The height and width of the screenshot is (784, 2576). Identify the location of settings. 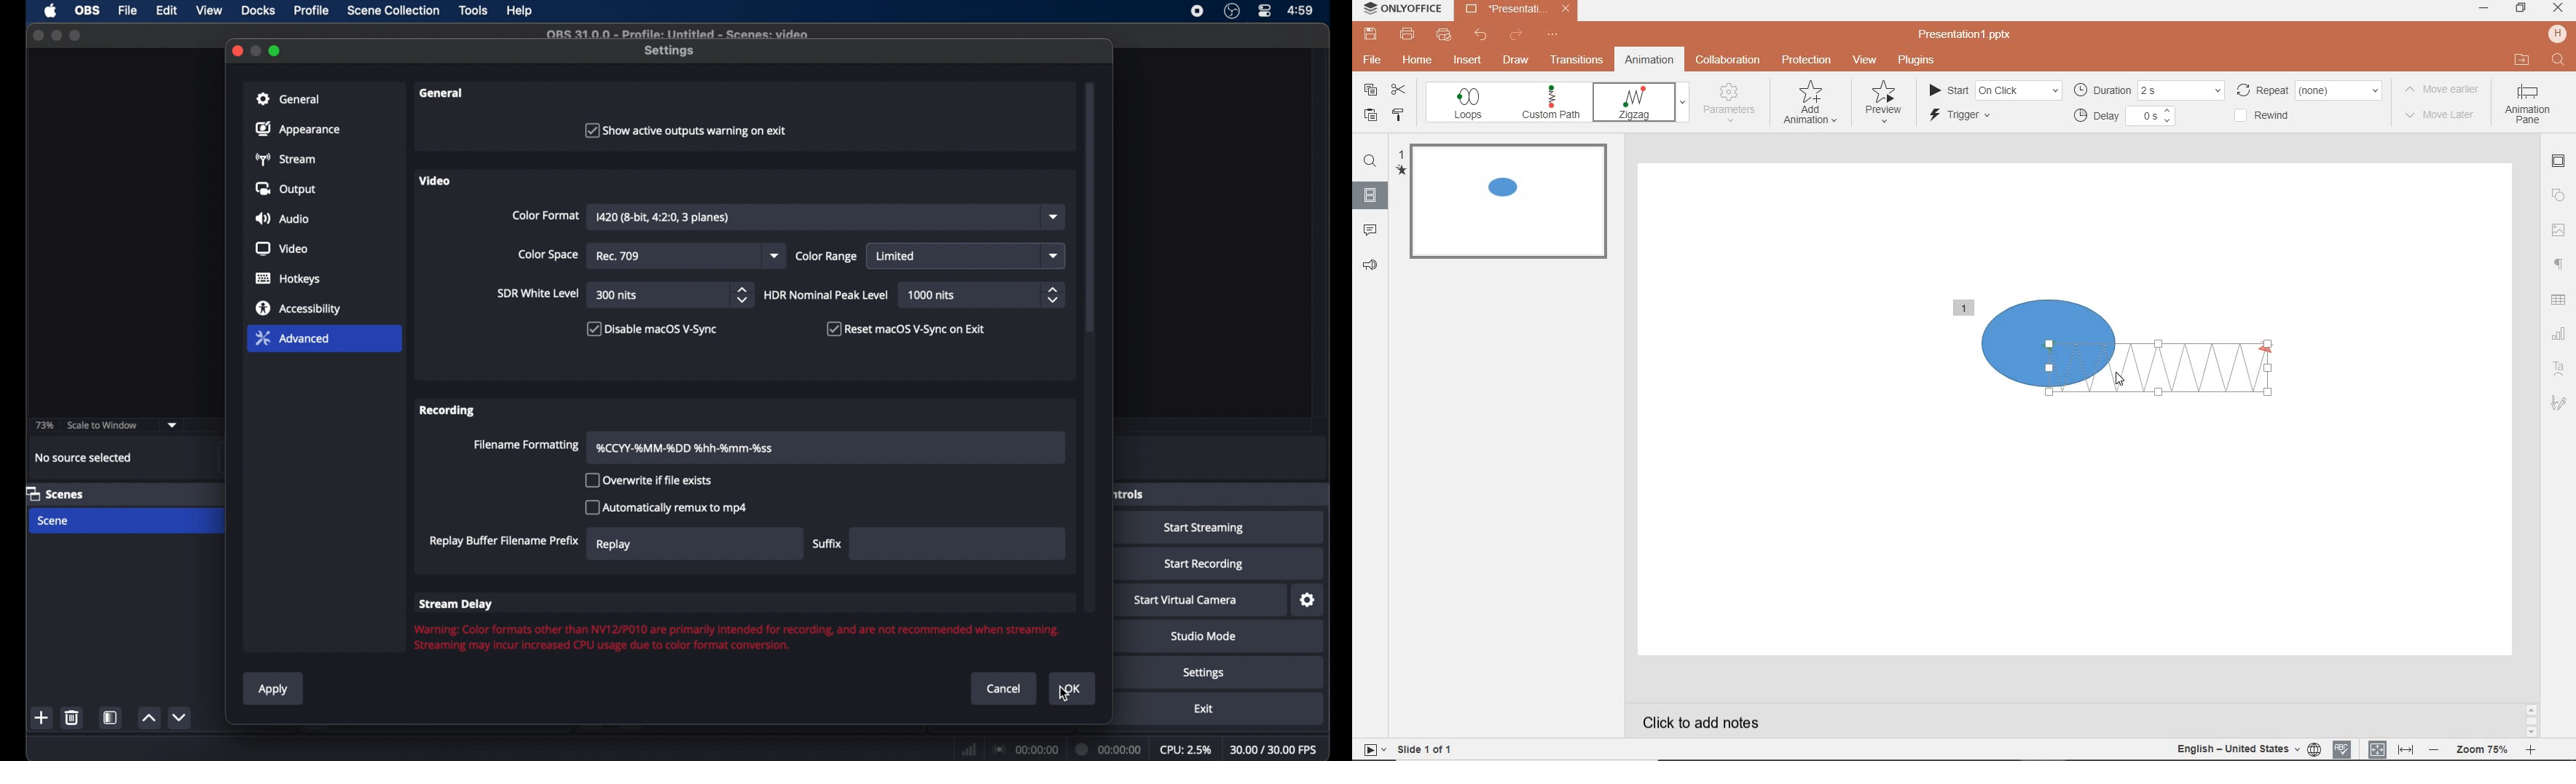
(1204, 673).